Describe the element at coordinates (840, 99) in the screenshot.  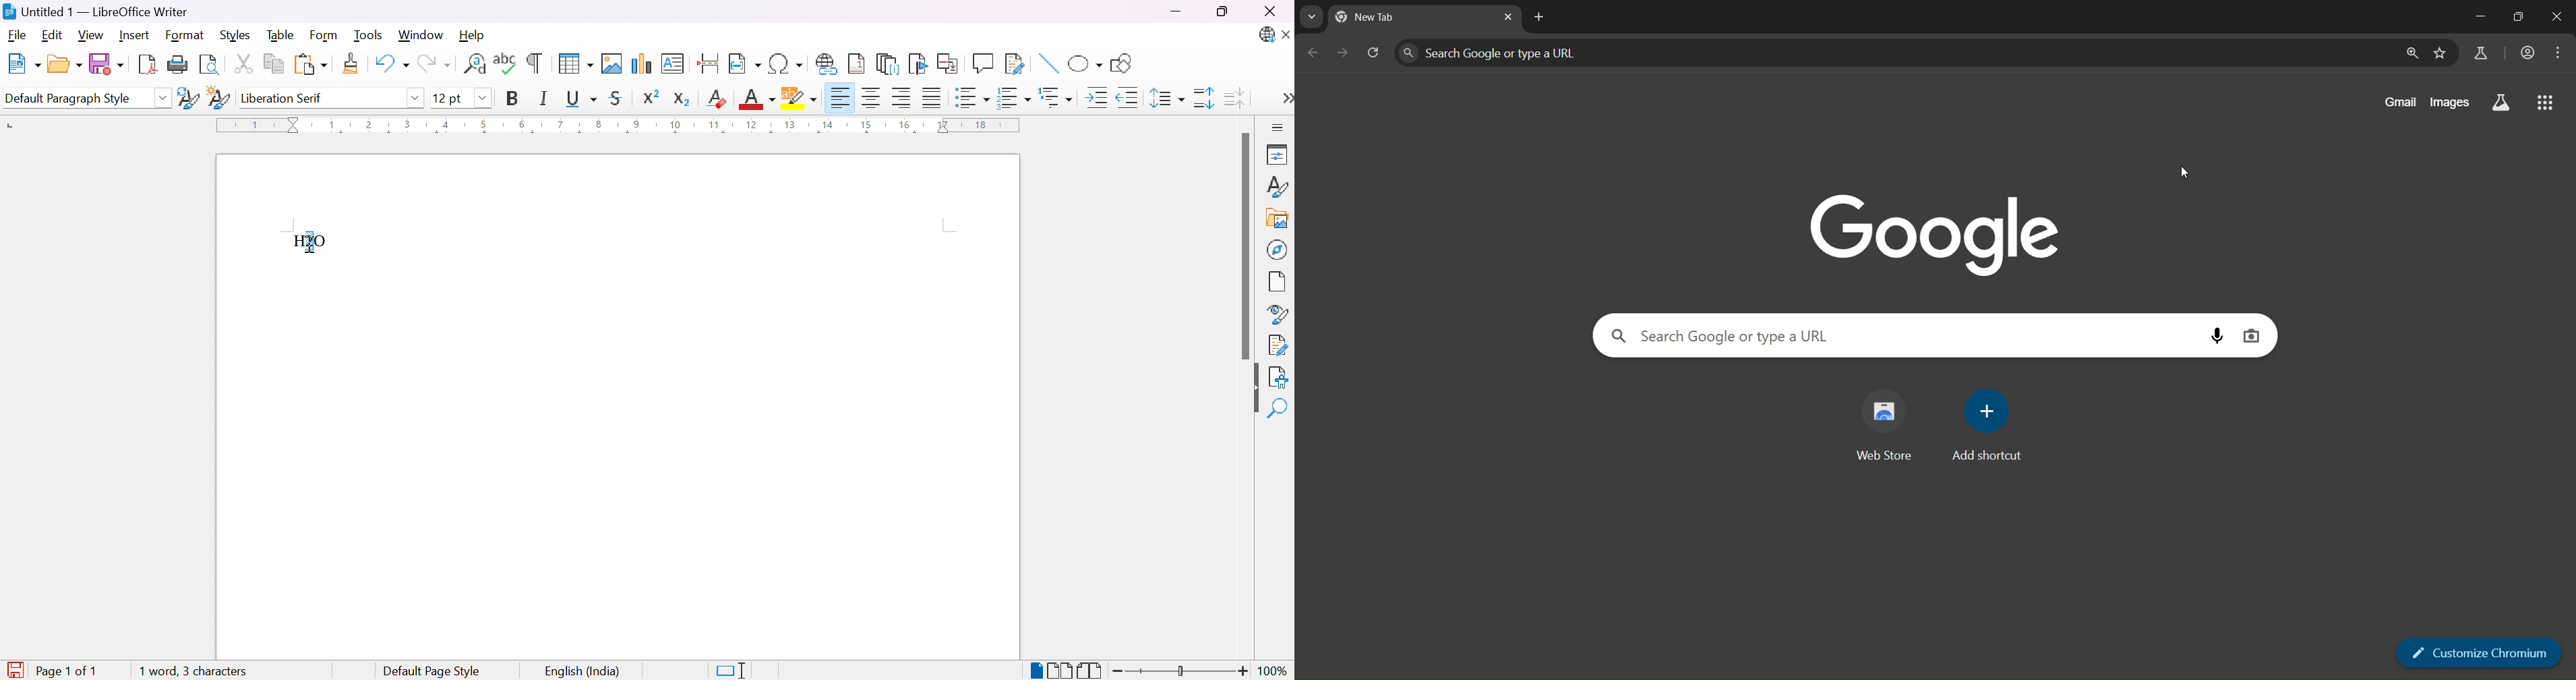
I see `Align left` at that location.